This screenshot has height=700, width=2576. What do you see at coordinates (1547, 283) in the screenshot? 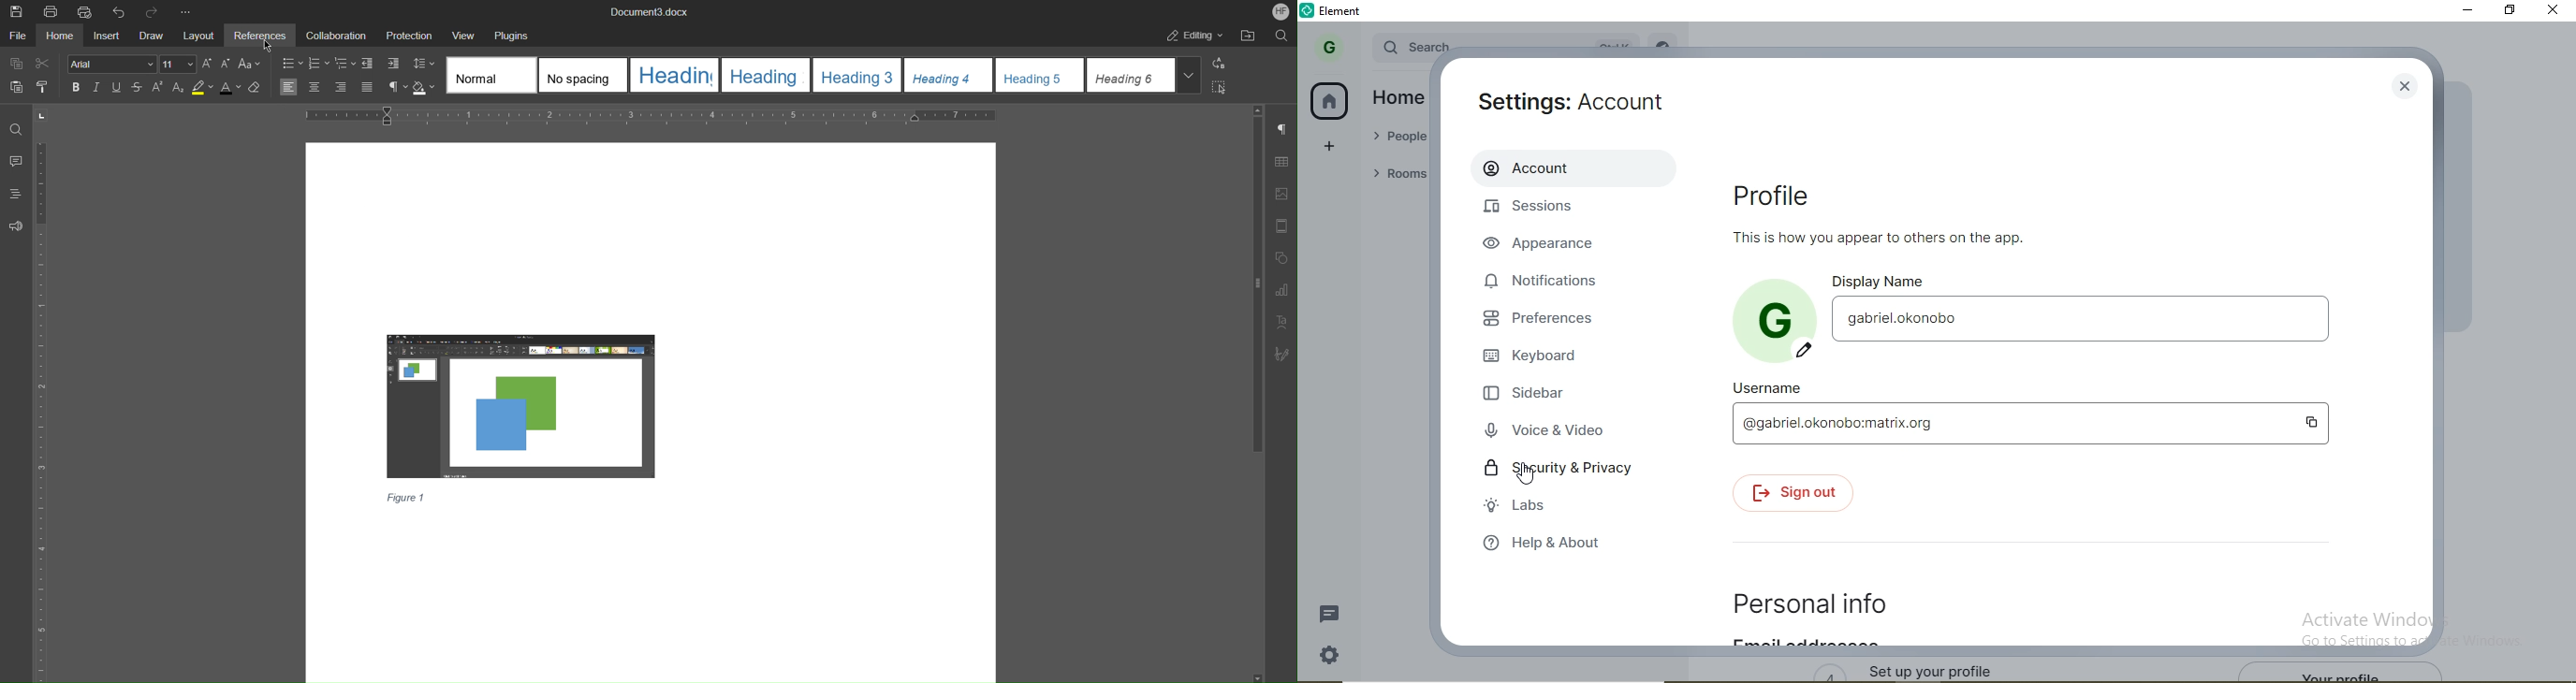
I see `notifications` at bounding box center [1547, 283].